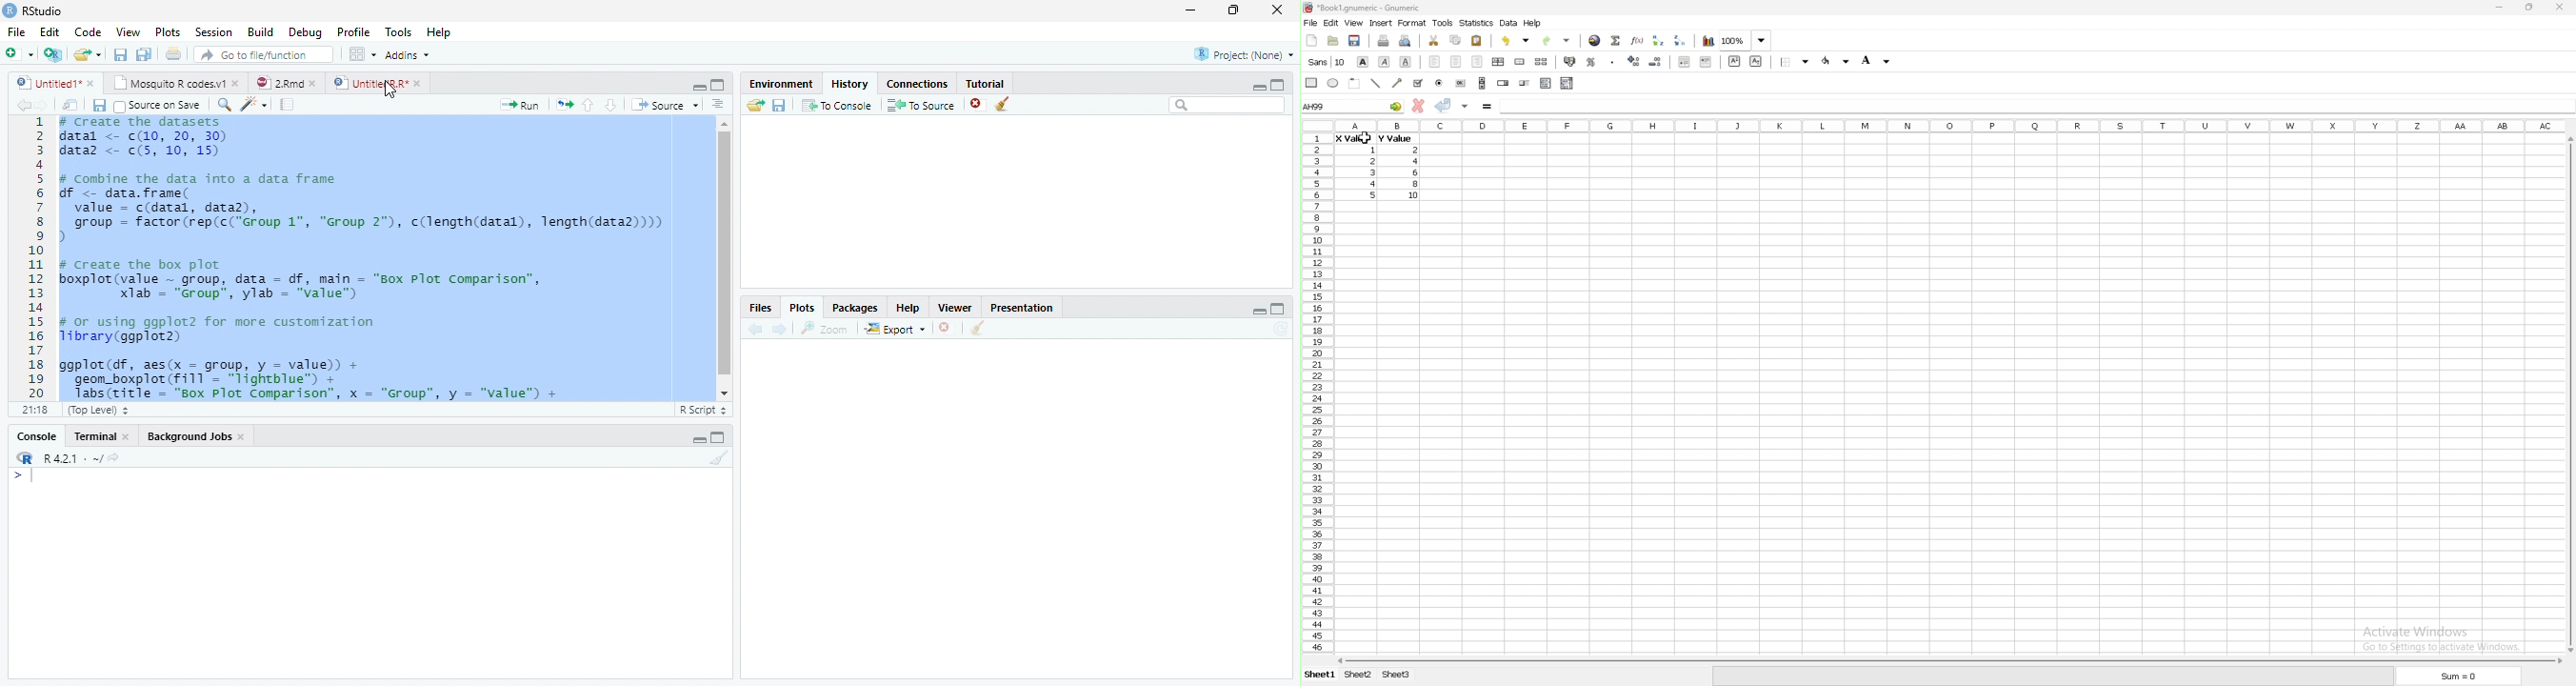  Describe the element at coordinates (1639, 40) in the screenshot. I see `function` at that location.